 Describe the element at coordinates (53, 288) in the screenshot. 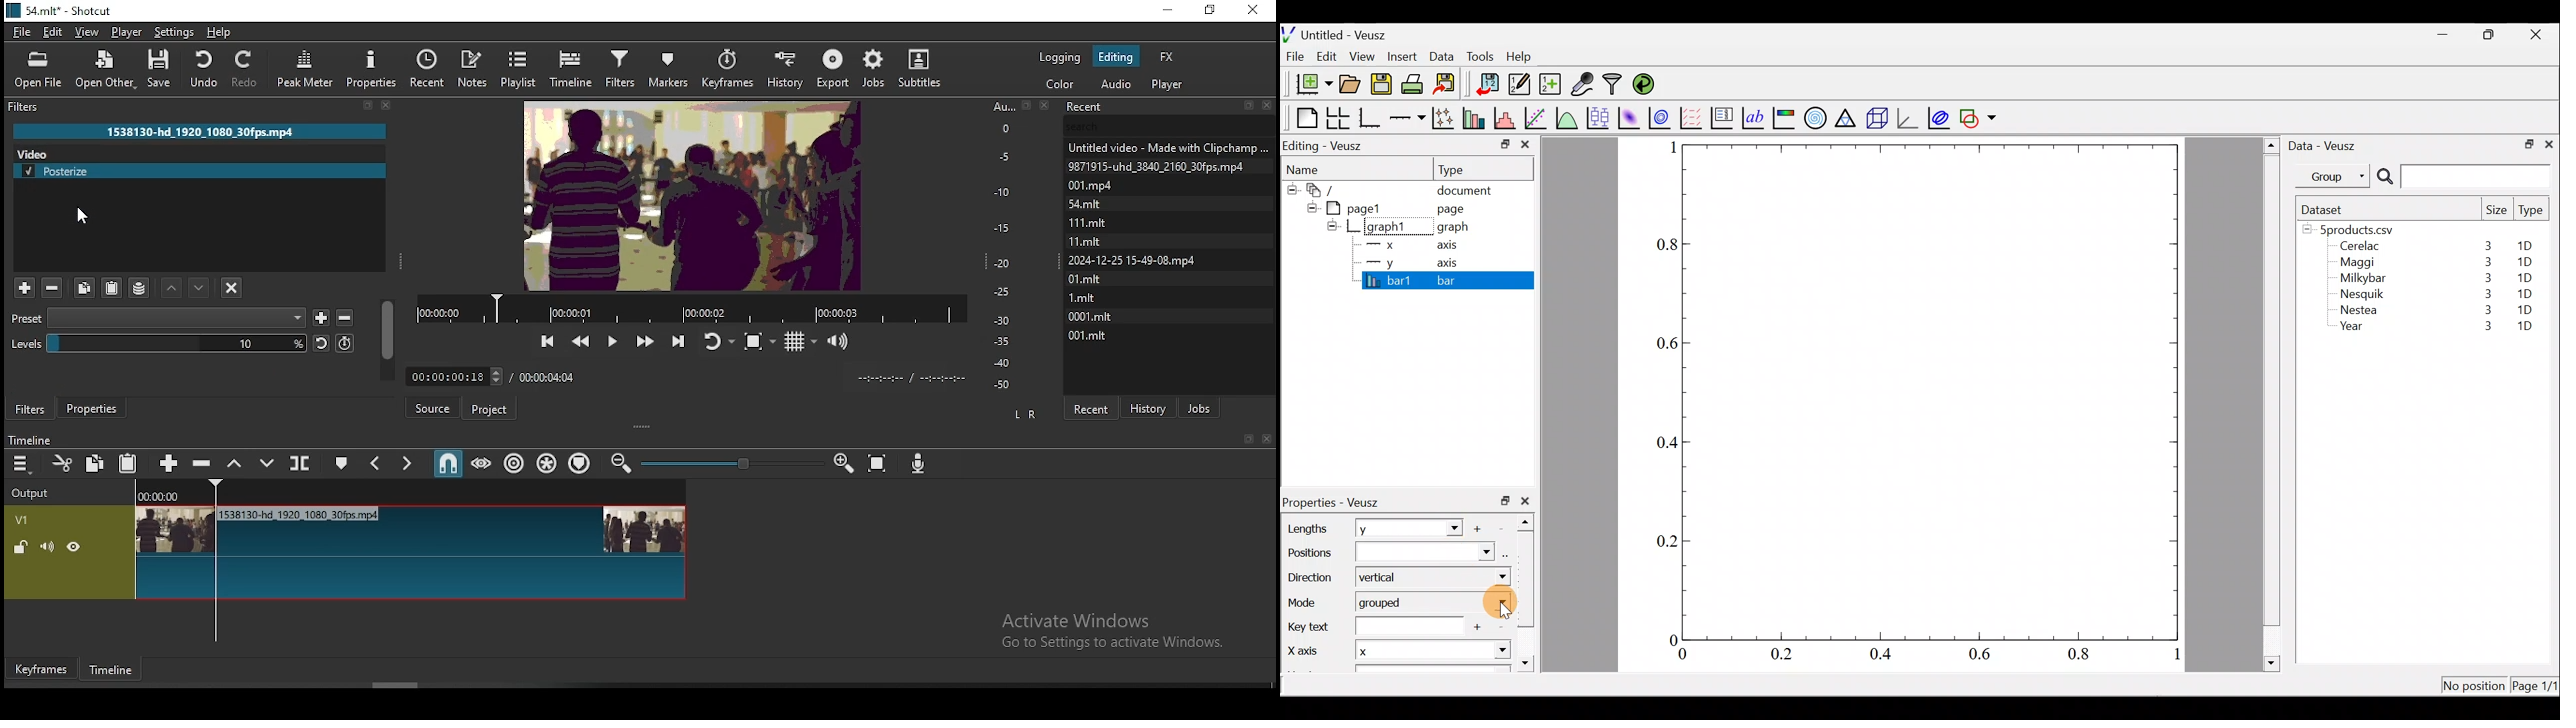

I see `remove selected filters` at that location.